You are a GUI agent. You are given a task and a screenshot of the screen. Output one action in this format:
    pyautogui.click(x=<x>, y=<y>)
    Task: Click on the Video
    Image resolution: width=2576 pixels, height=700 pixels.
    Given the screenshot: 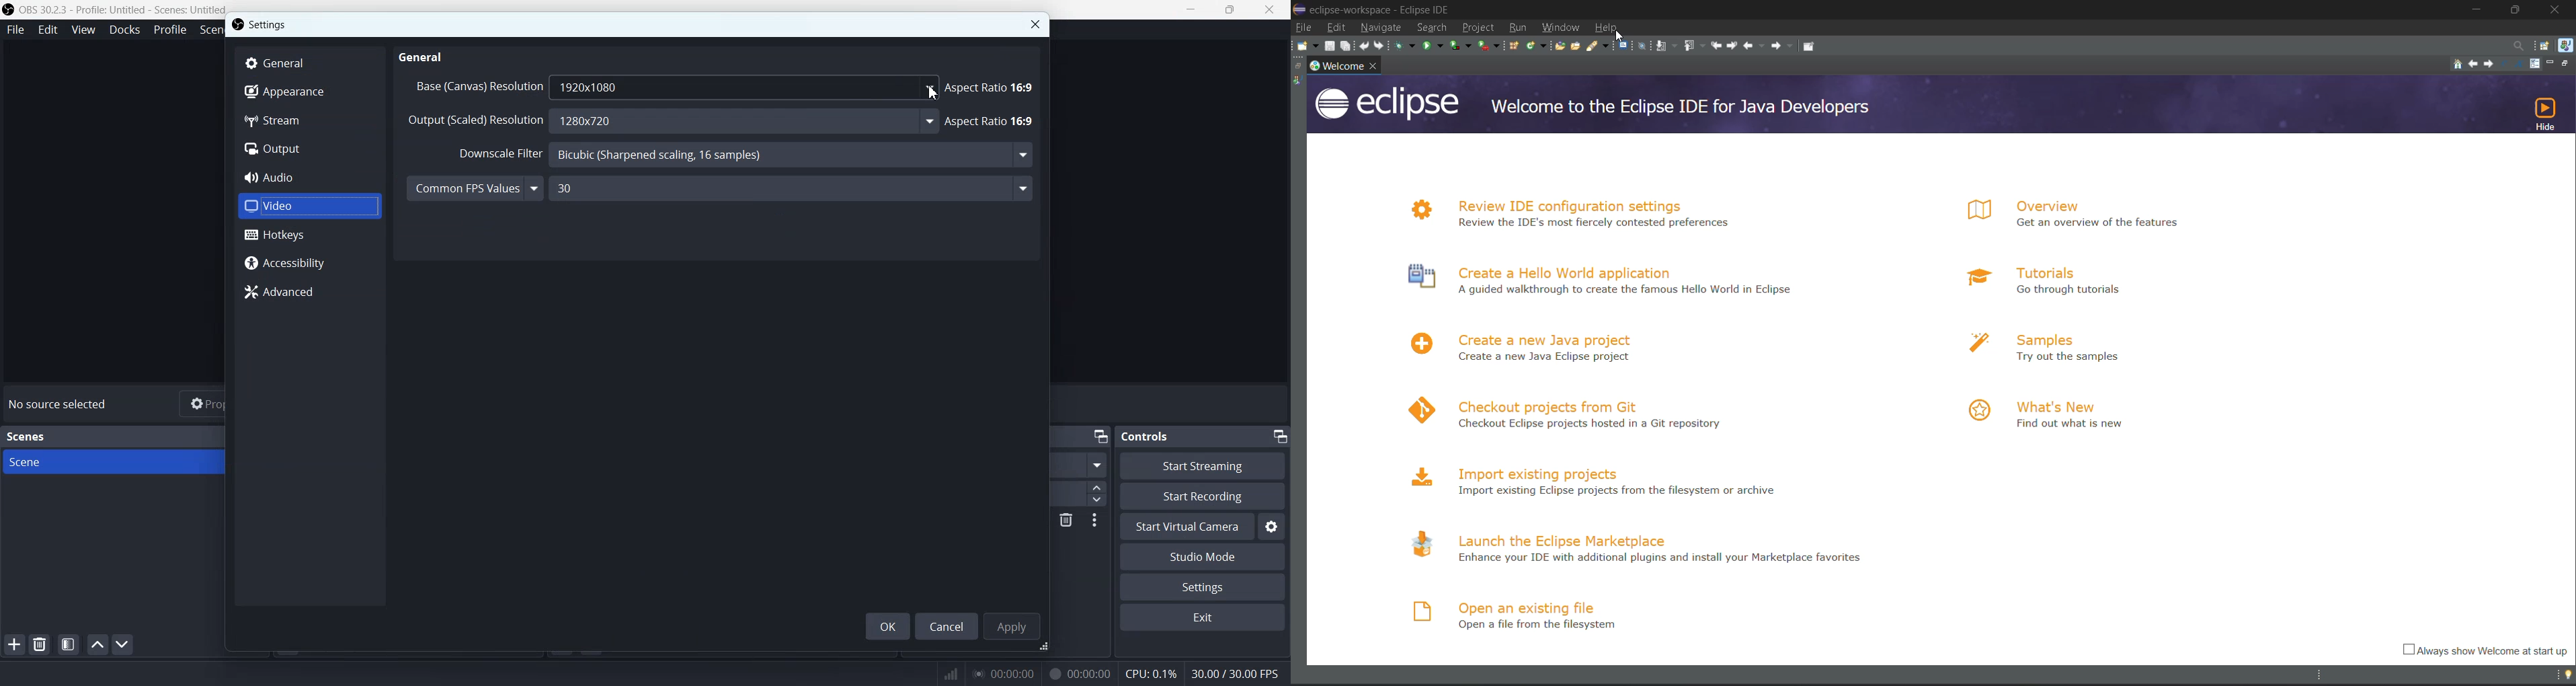 What is the action you would take?
    pyautogui.click(x=309, y=207)
    